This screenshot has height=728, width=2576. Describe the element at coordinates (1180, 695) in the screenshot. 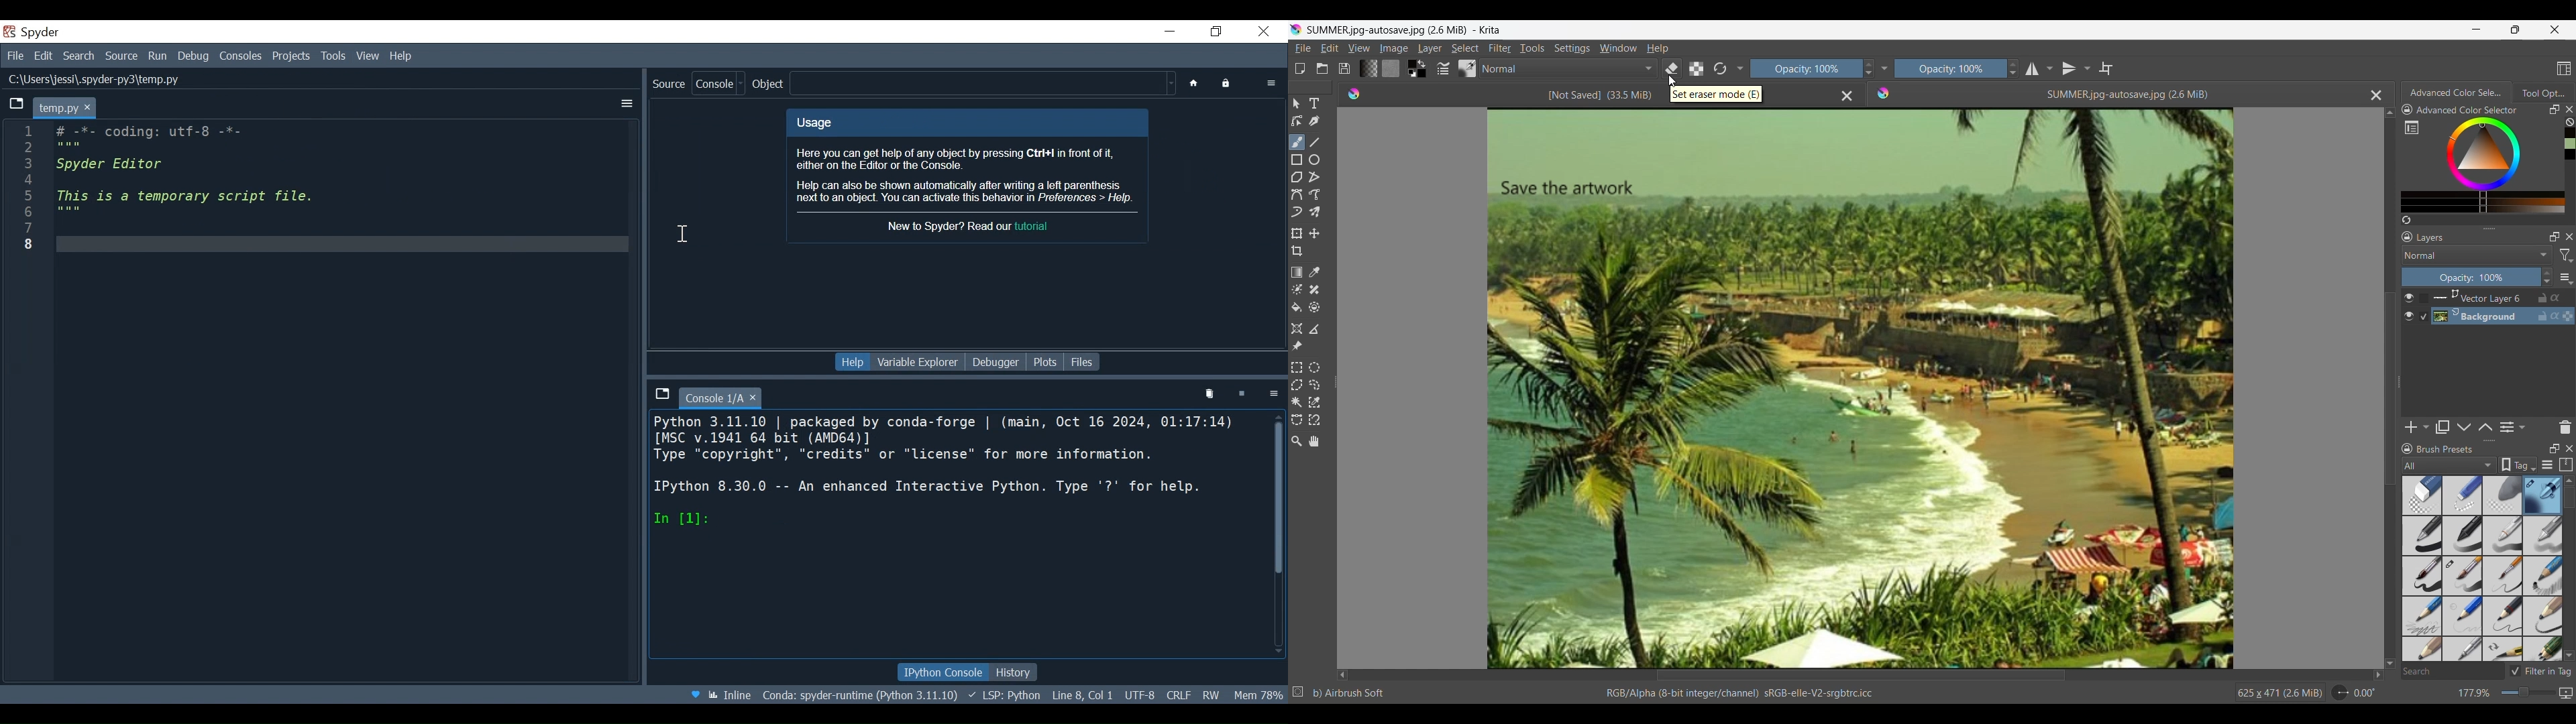

I see `File EQL Status` at that location.